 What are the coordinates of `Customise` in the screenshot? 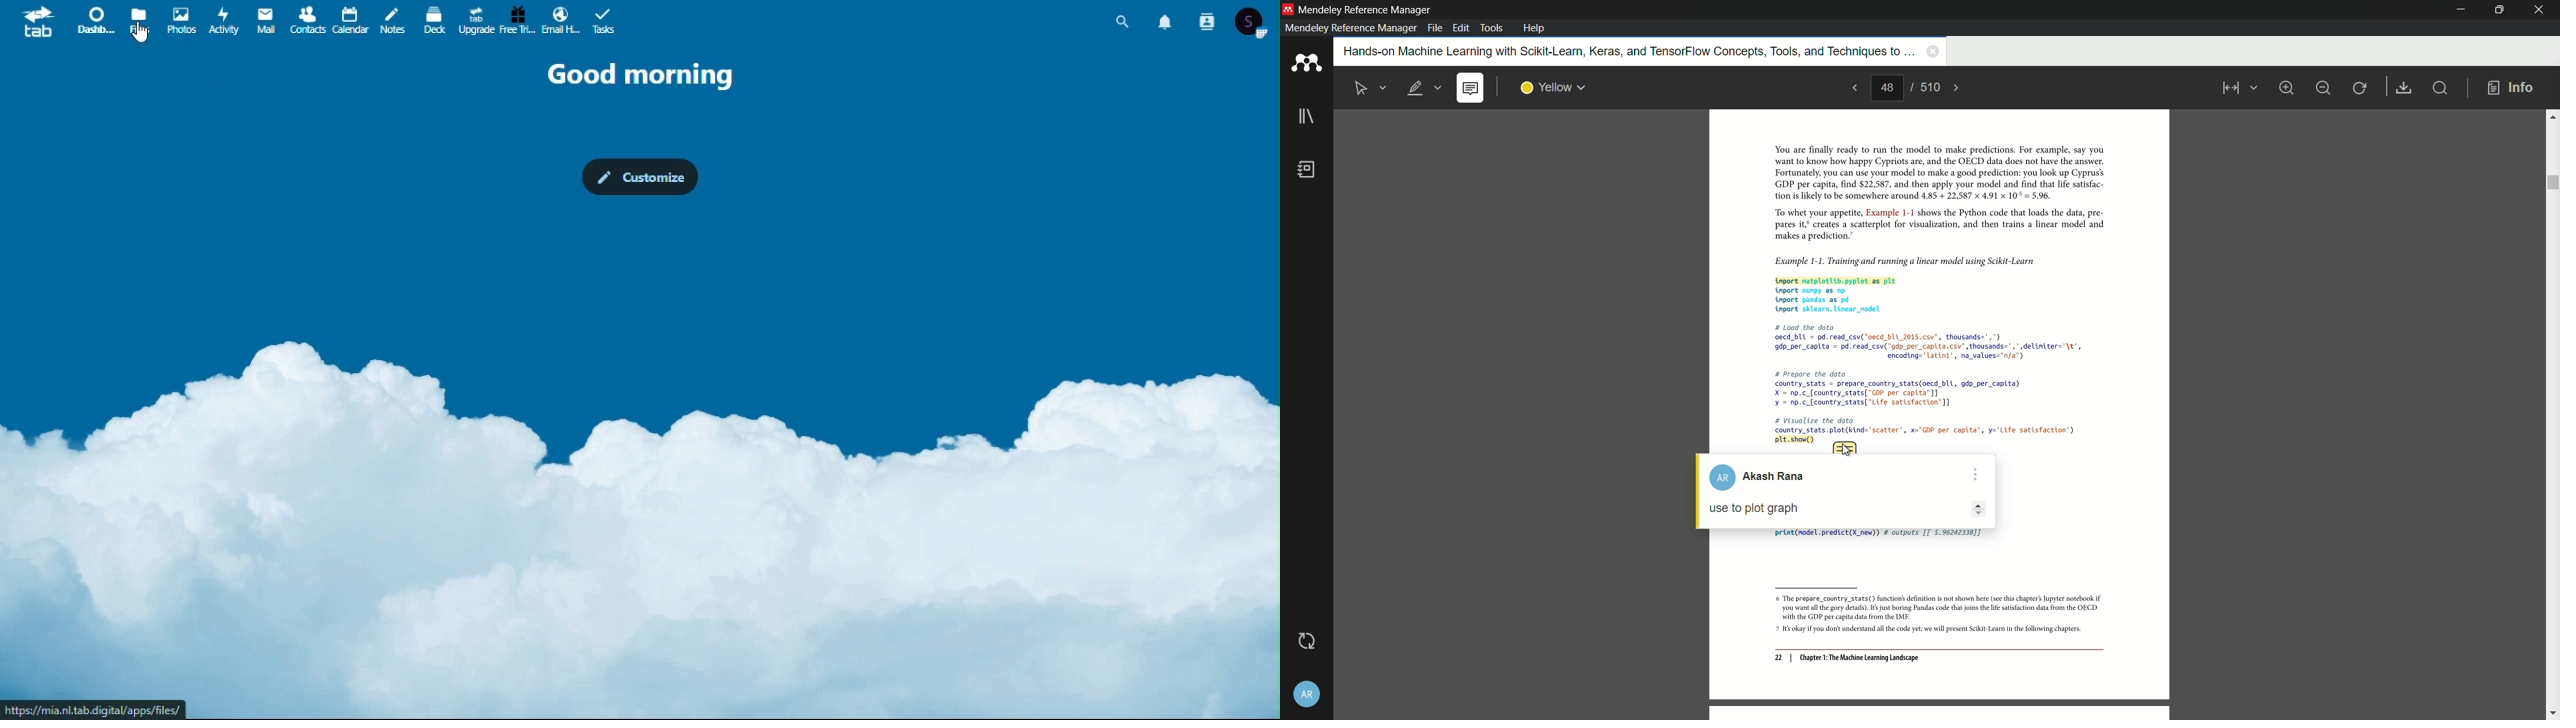 It's located at (643, 177).